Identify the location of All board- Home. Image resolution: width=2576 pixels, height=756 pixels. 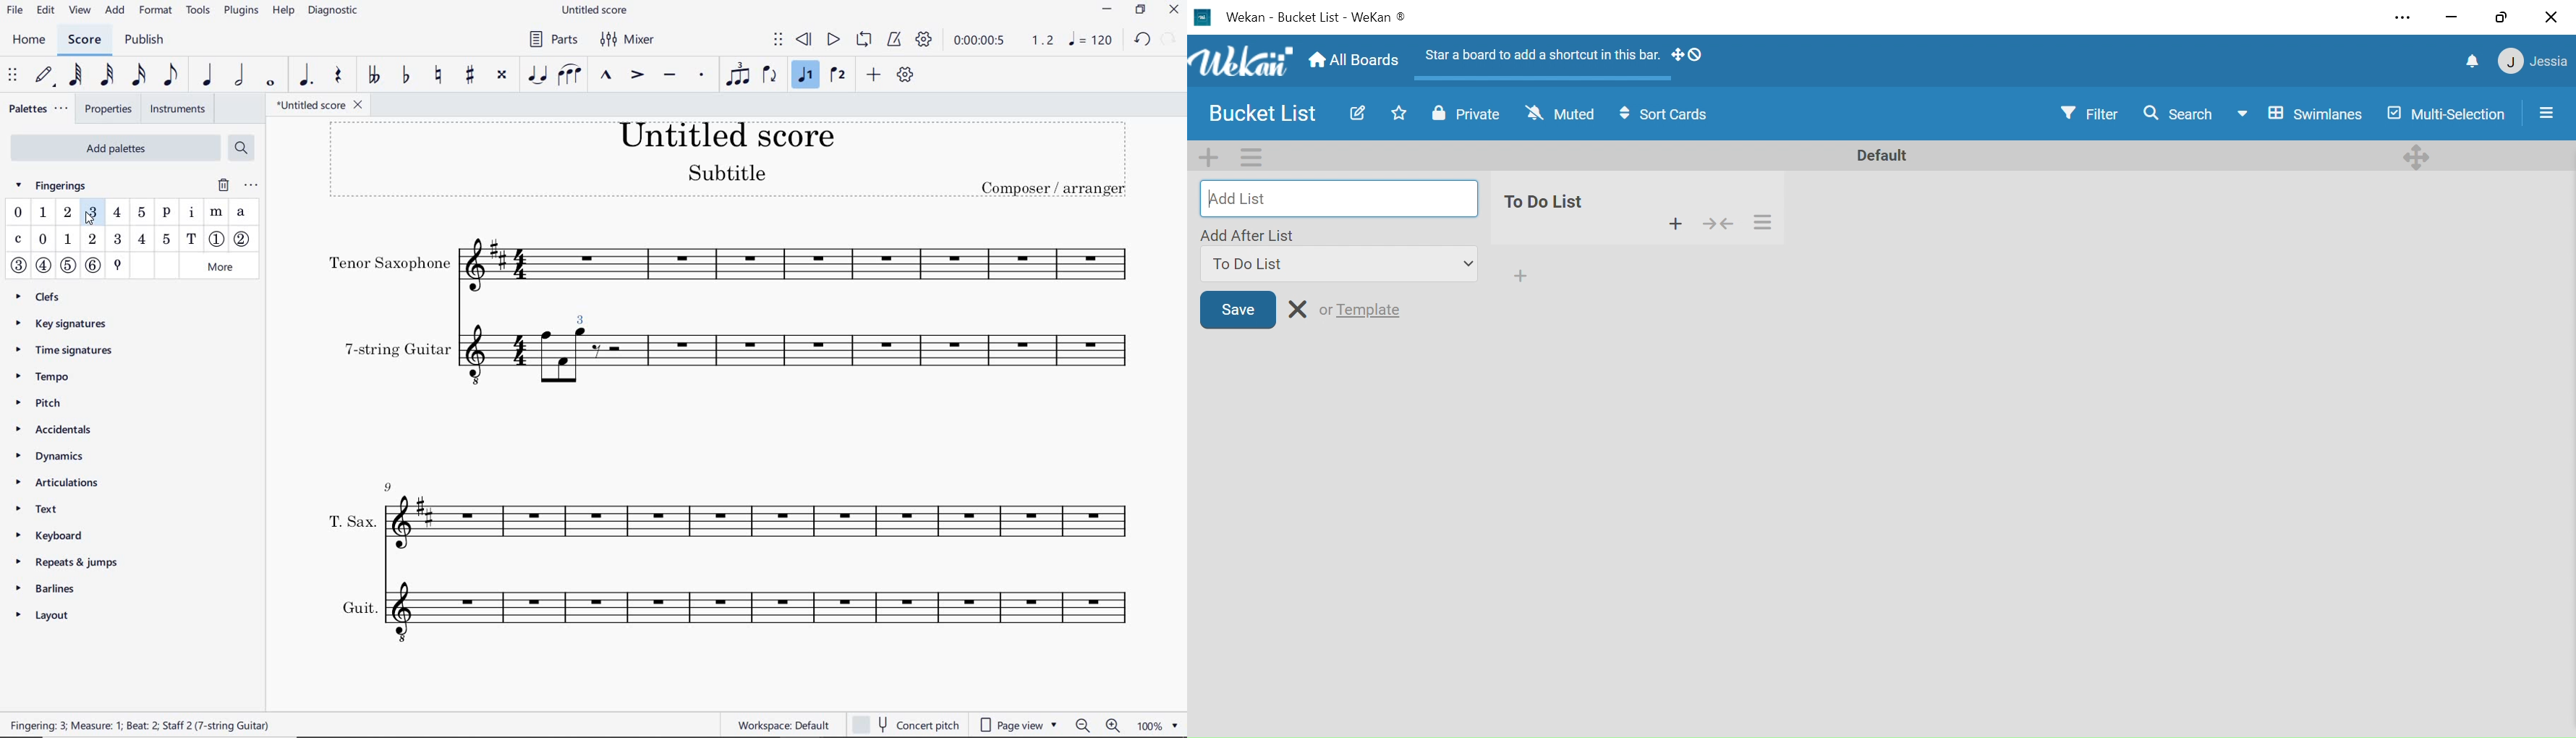
(1353, 62).